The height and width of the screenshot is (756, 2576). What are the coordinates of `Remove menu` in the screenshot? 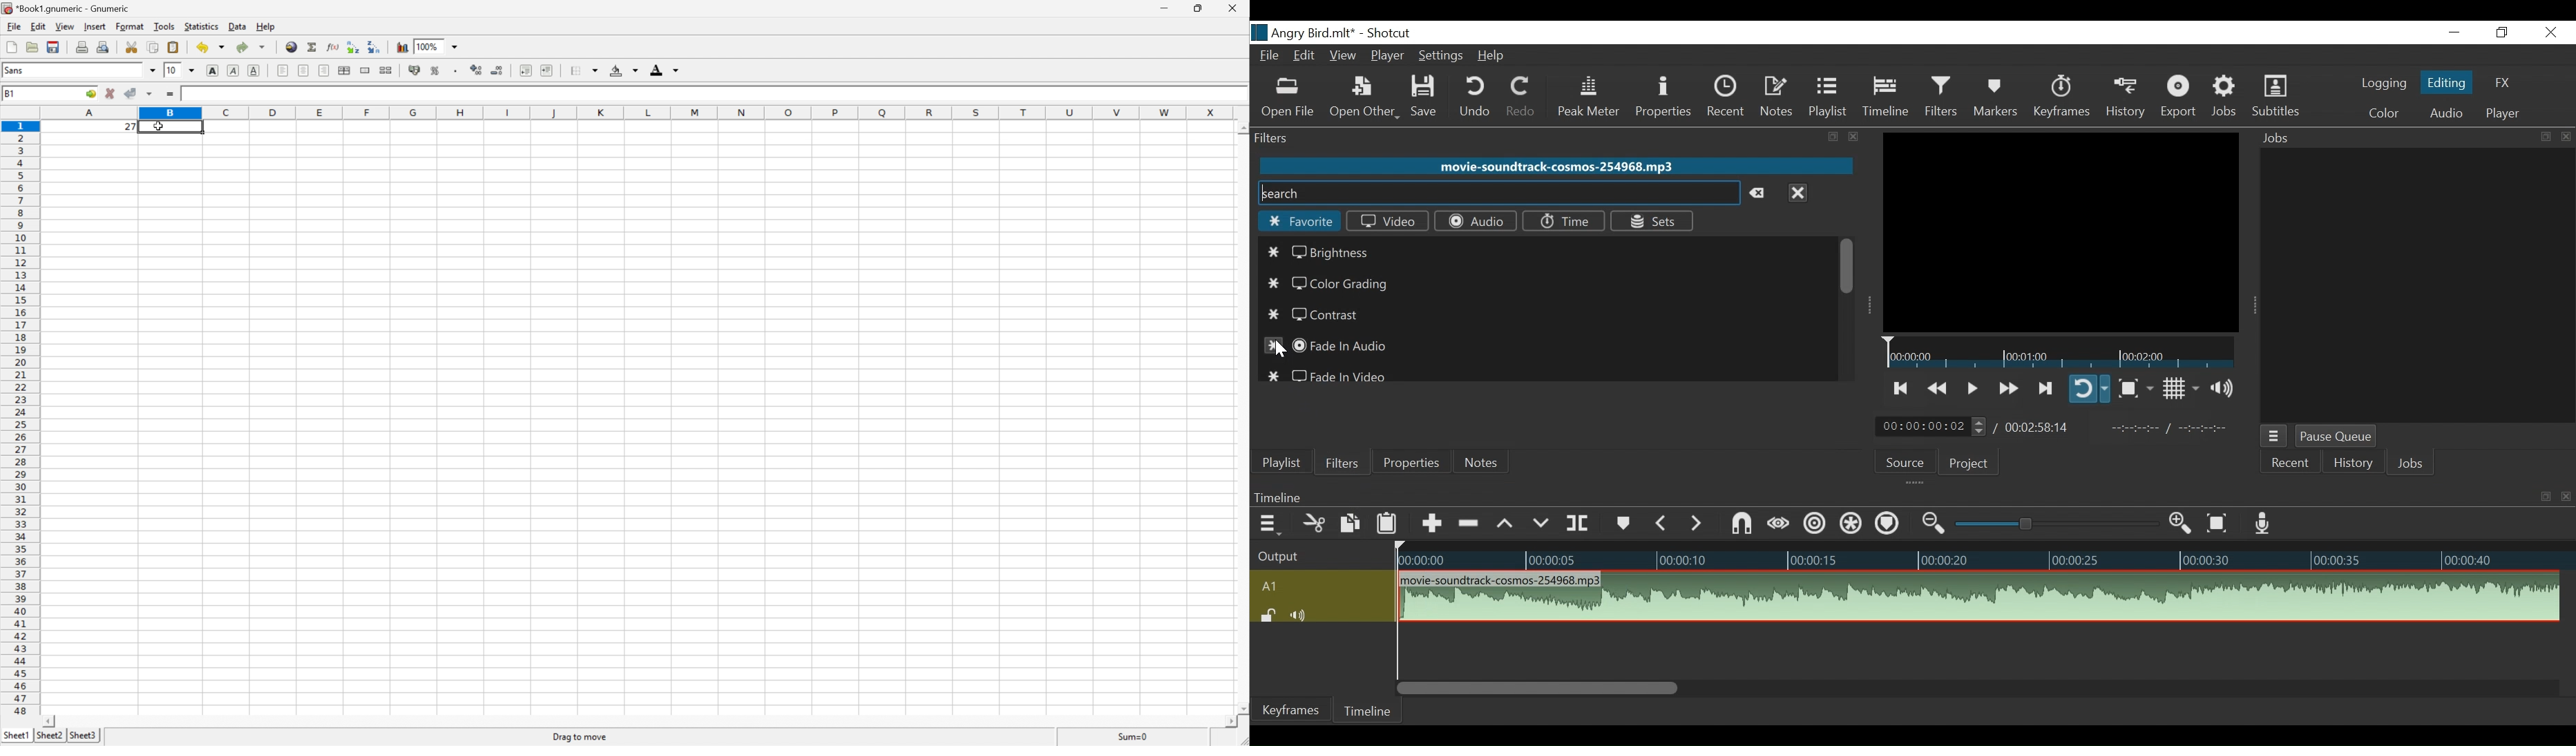 It's located at (1797, 195).